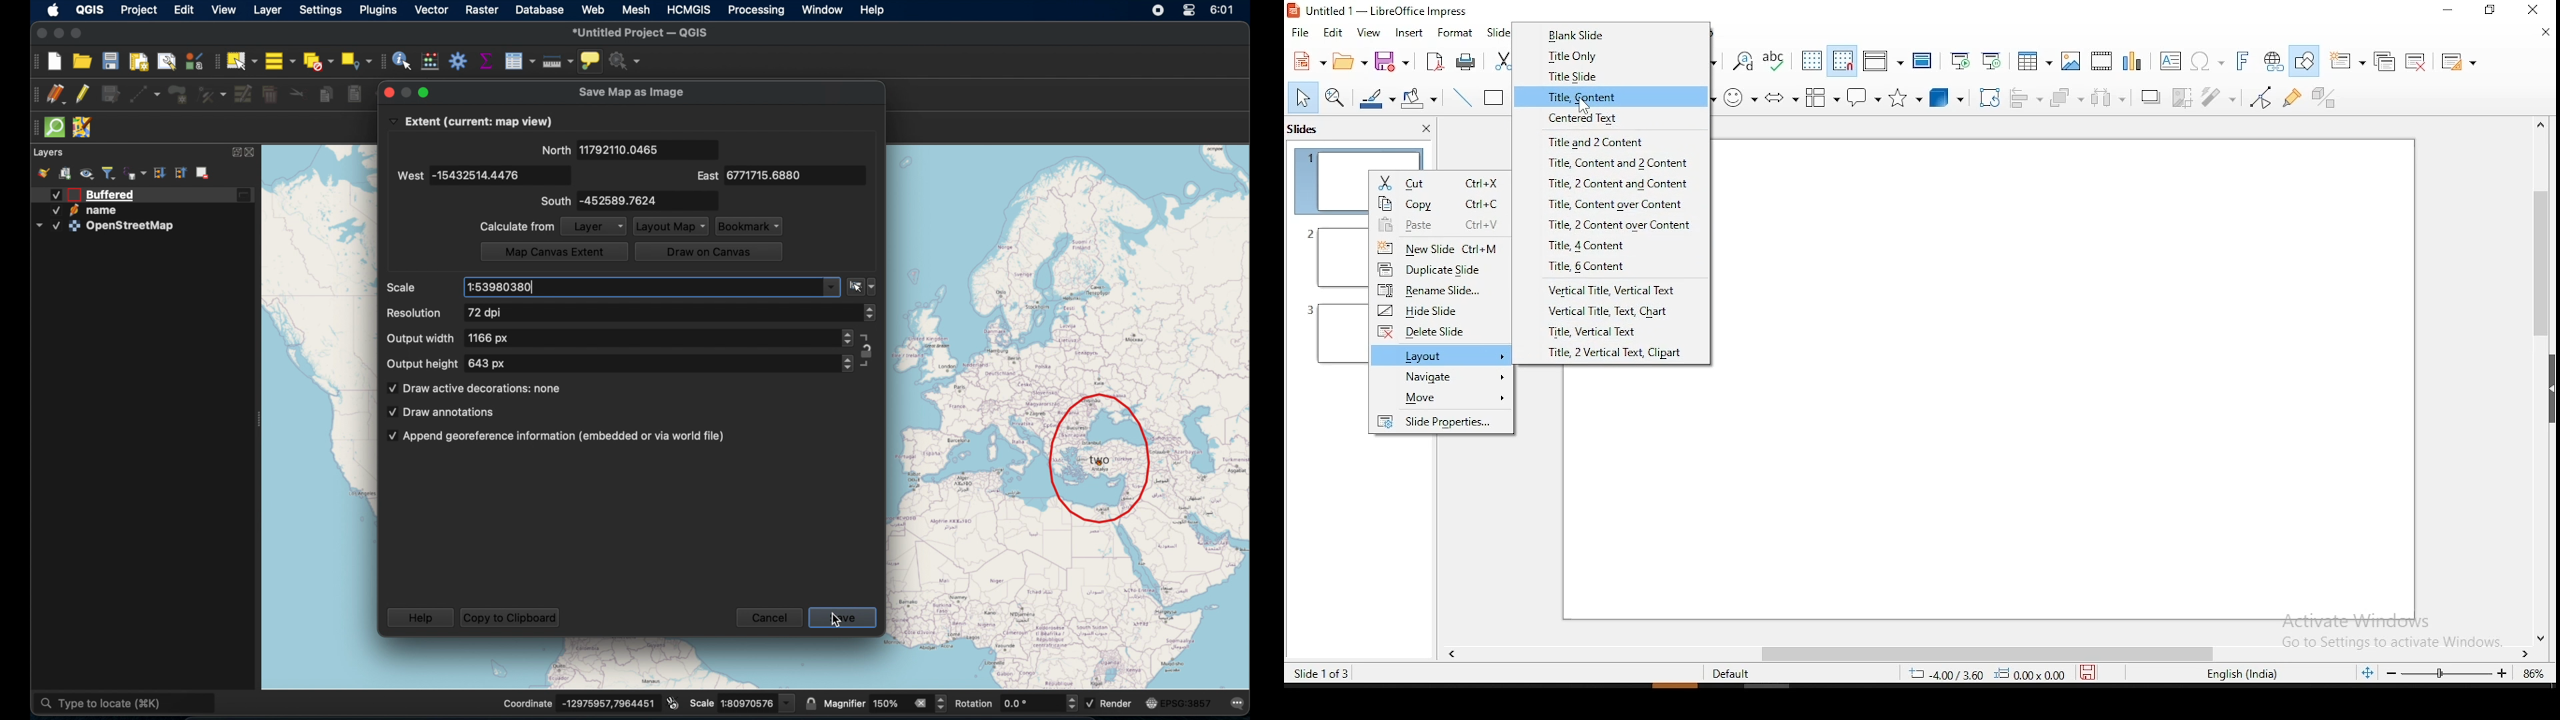  I want to click on zoom level, so click(2532, 673).